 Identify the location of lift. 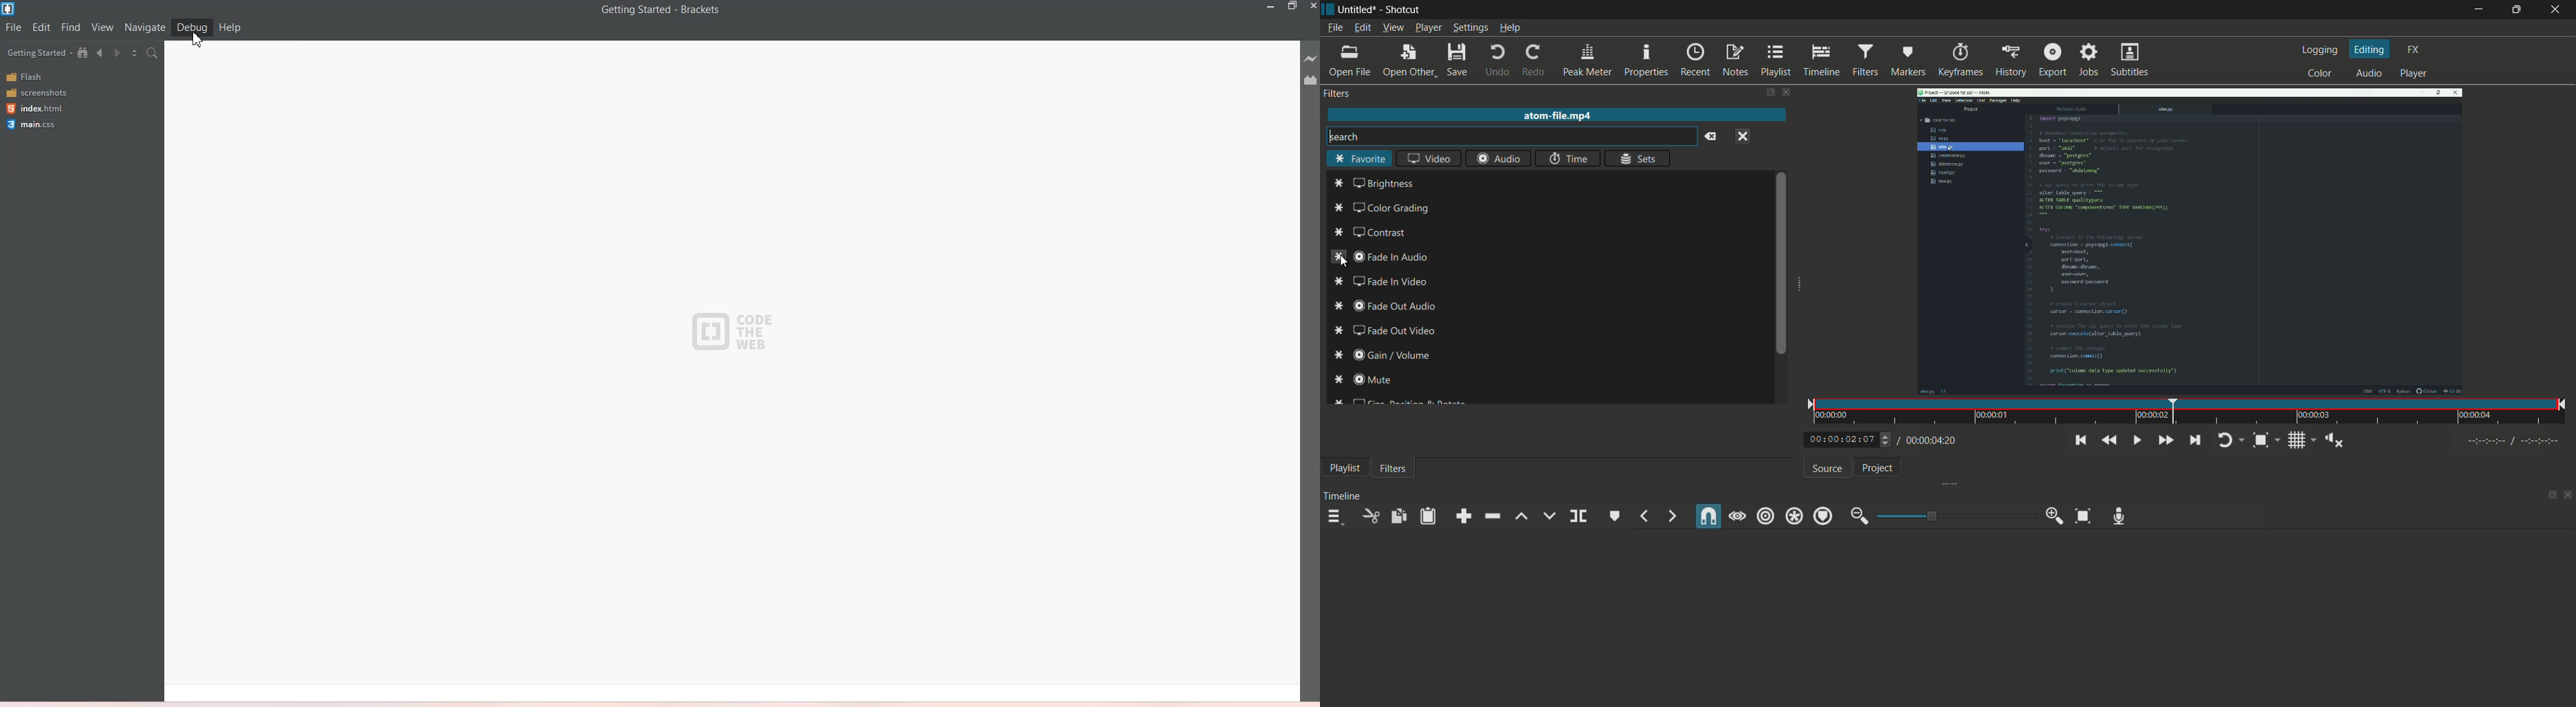
(1522, 516).